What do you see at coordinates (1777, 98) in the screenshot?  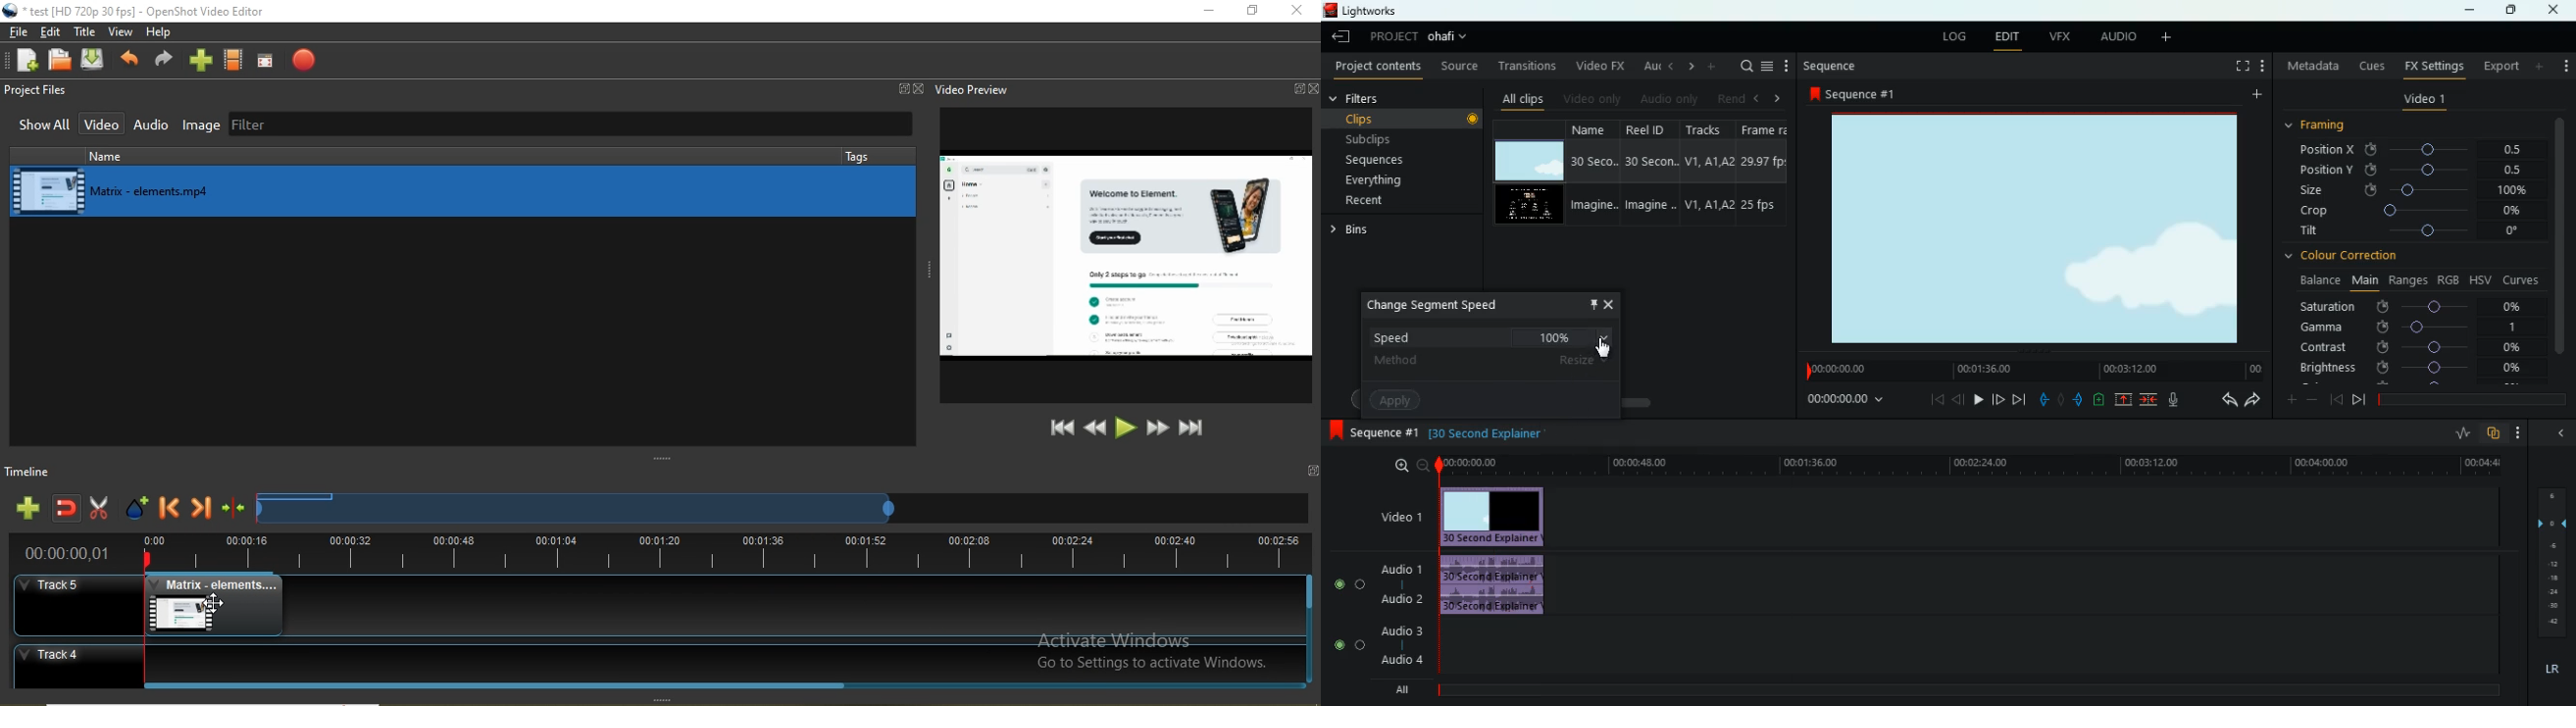 I see `right` at bounding box center [1777, 98].